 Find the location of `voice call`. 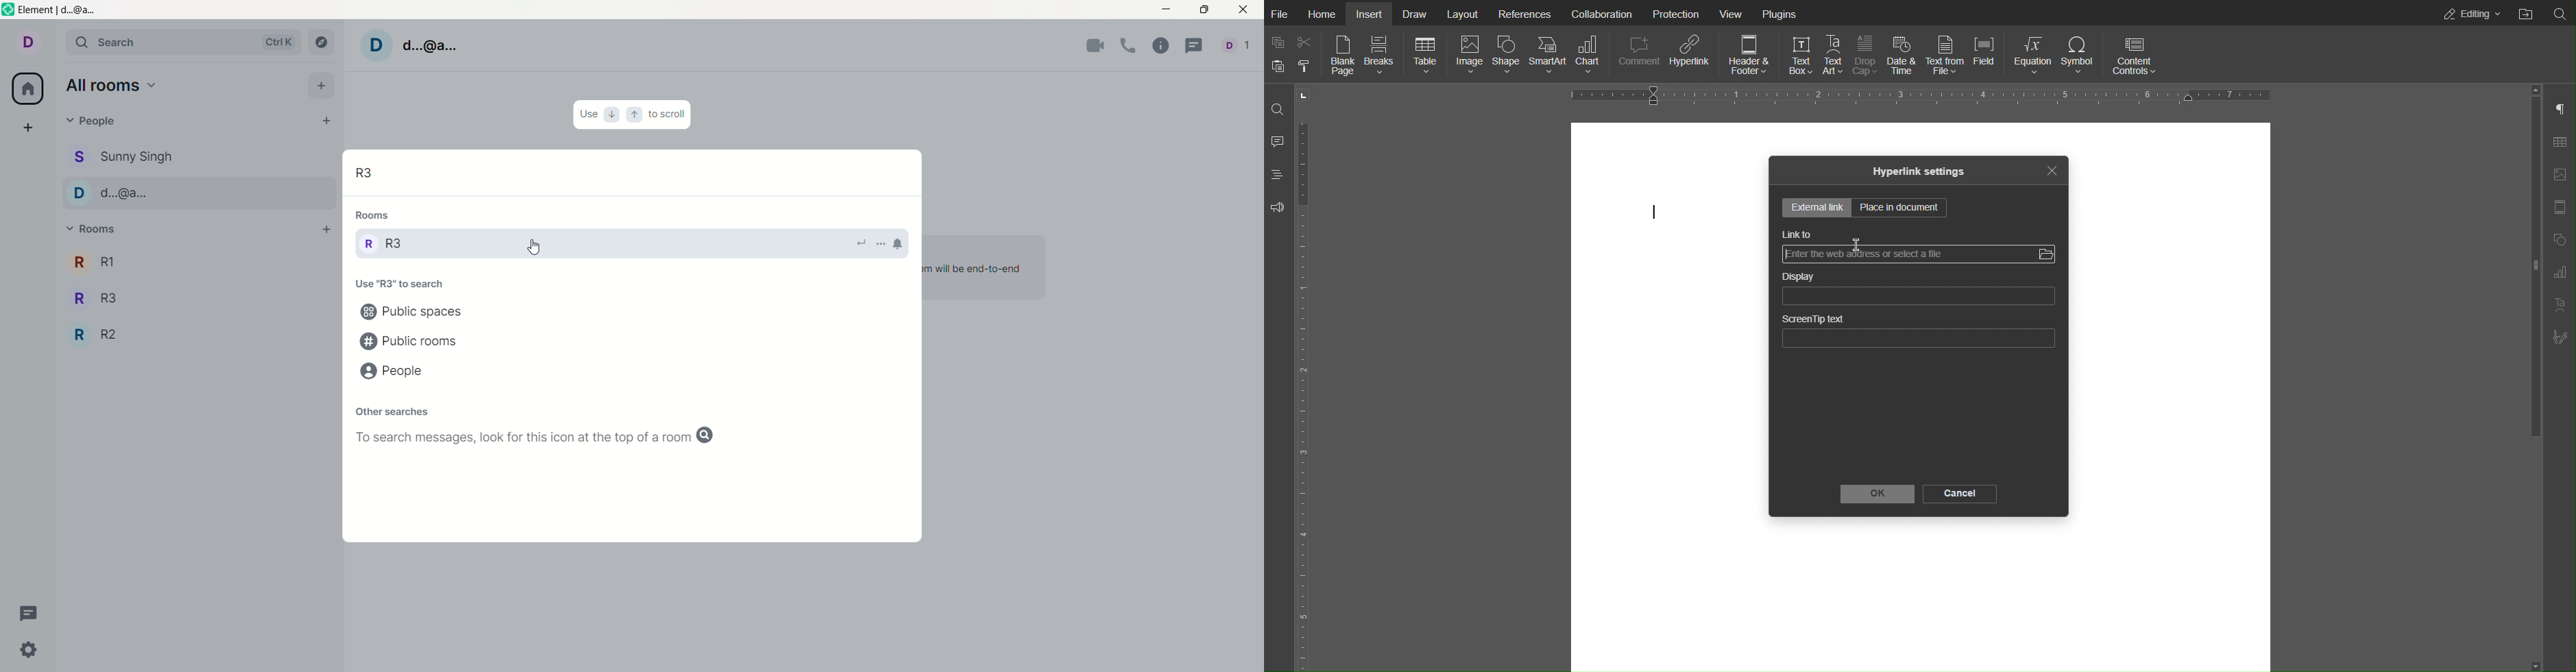

voice call is located at coordinates (1131, 47).